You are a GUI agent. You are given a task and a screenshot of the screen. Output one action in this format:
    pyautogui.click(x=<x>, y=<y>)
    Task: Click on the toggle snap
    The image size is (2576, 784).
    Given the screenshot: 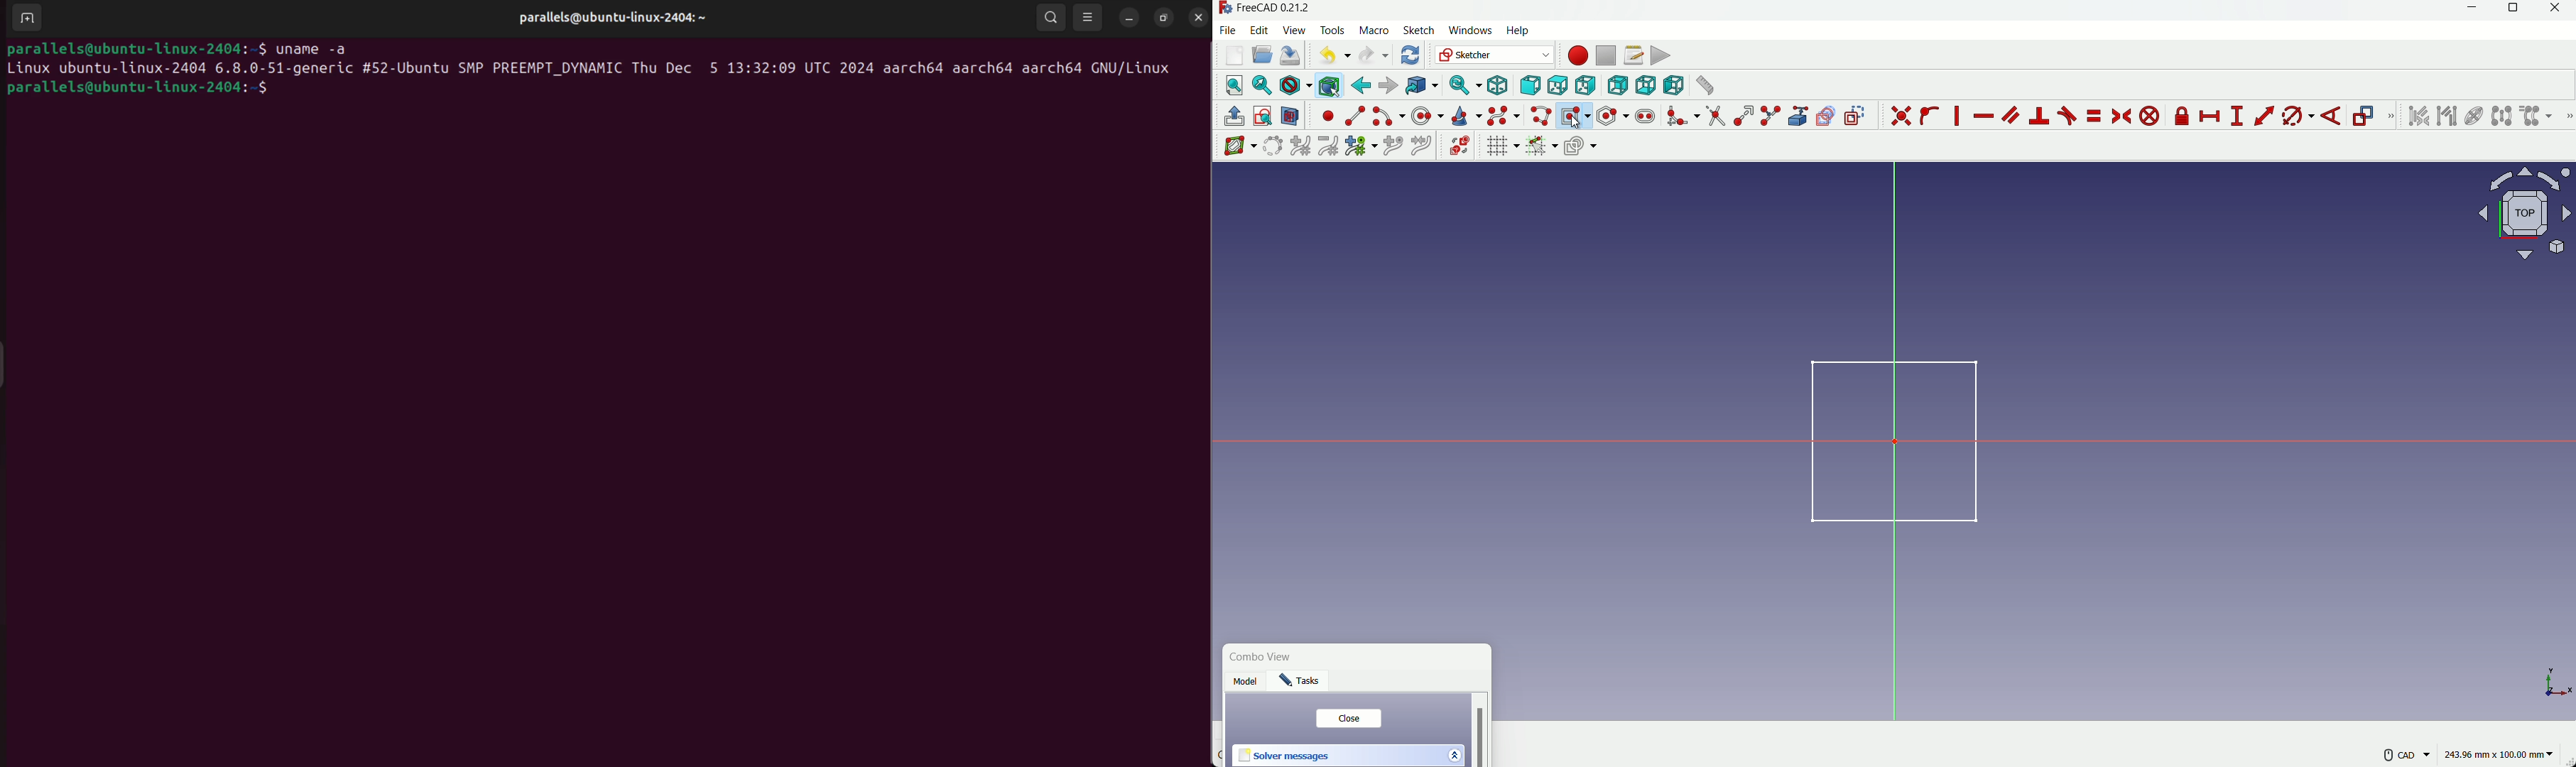 What is the action you would take?
    pyautogui.click(x=1541, y=145)
    